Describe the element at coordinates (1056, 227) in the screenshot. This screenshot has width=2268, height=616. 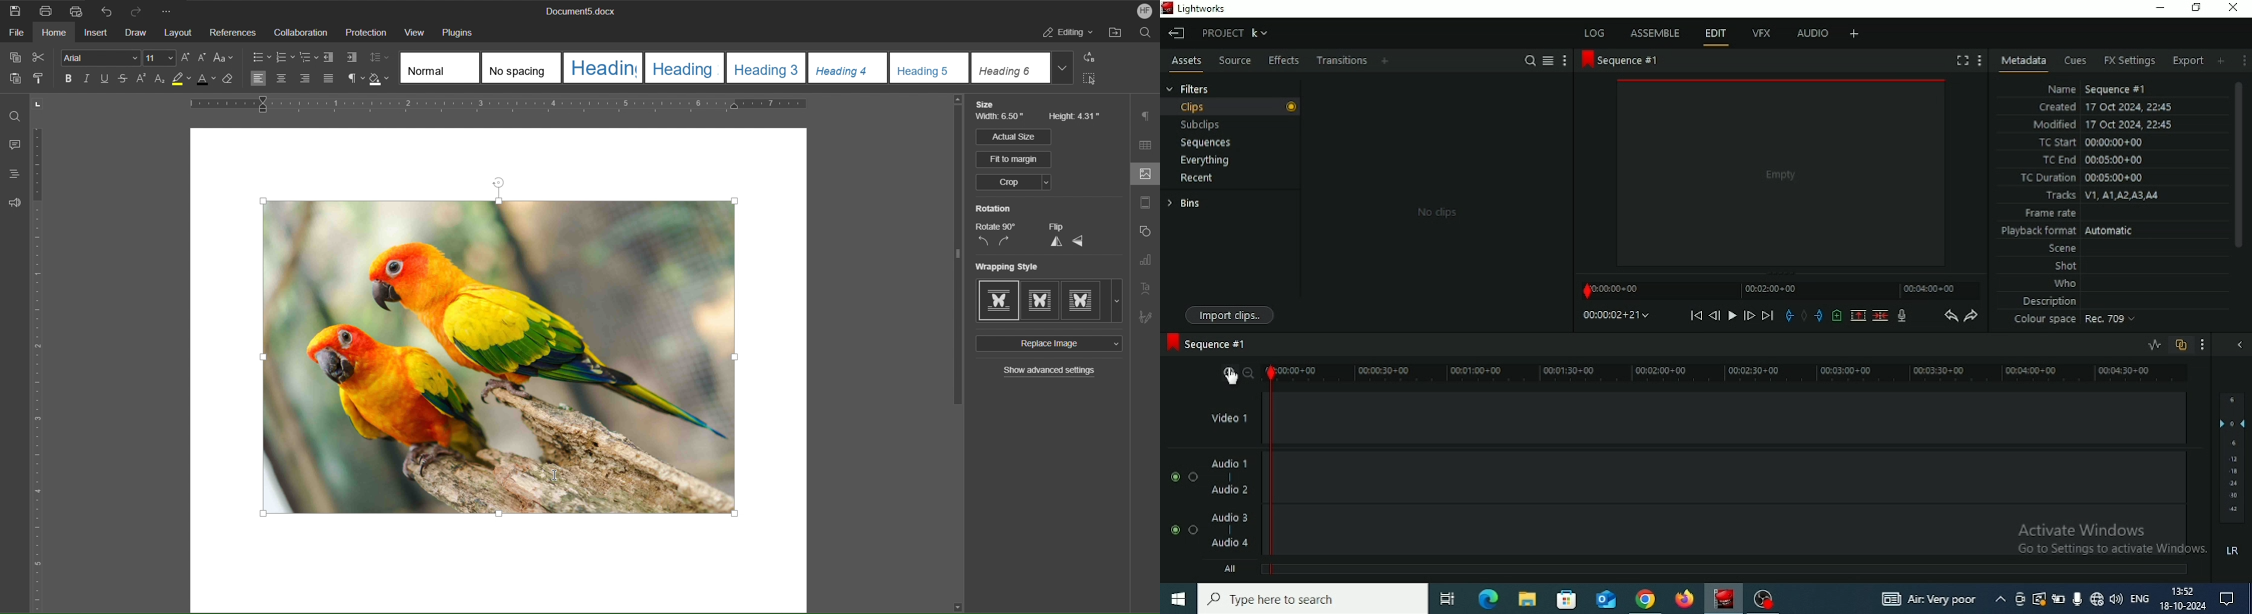
I see `Flip` at that location.